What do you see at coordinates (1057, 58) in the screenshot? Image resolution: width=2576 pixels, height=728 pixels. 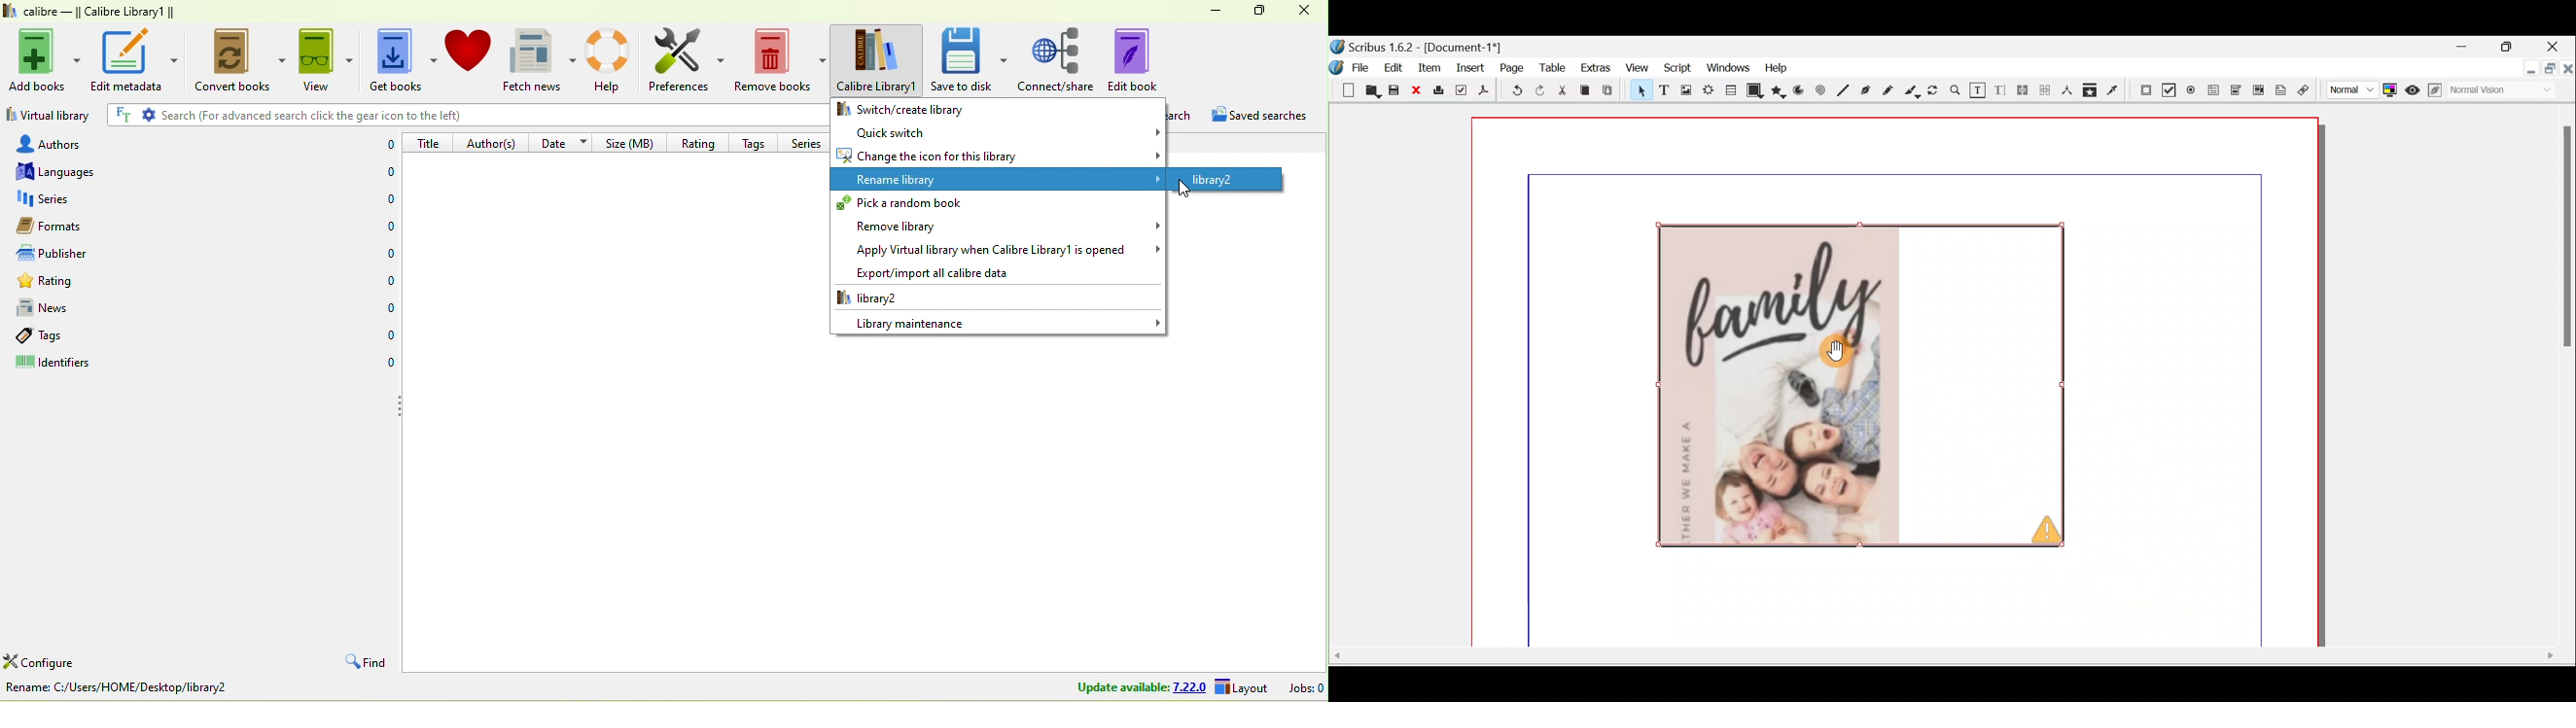 I see `connect/share` at bounding box center [1057, 58].